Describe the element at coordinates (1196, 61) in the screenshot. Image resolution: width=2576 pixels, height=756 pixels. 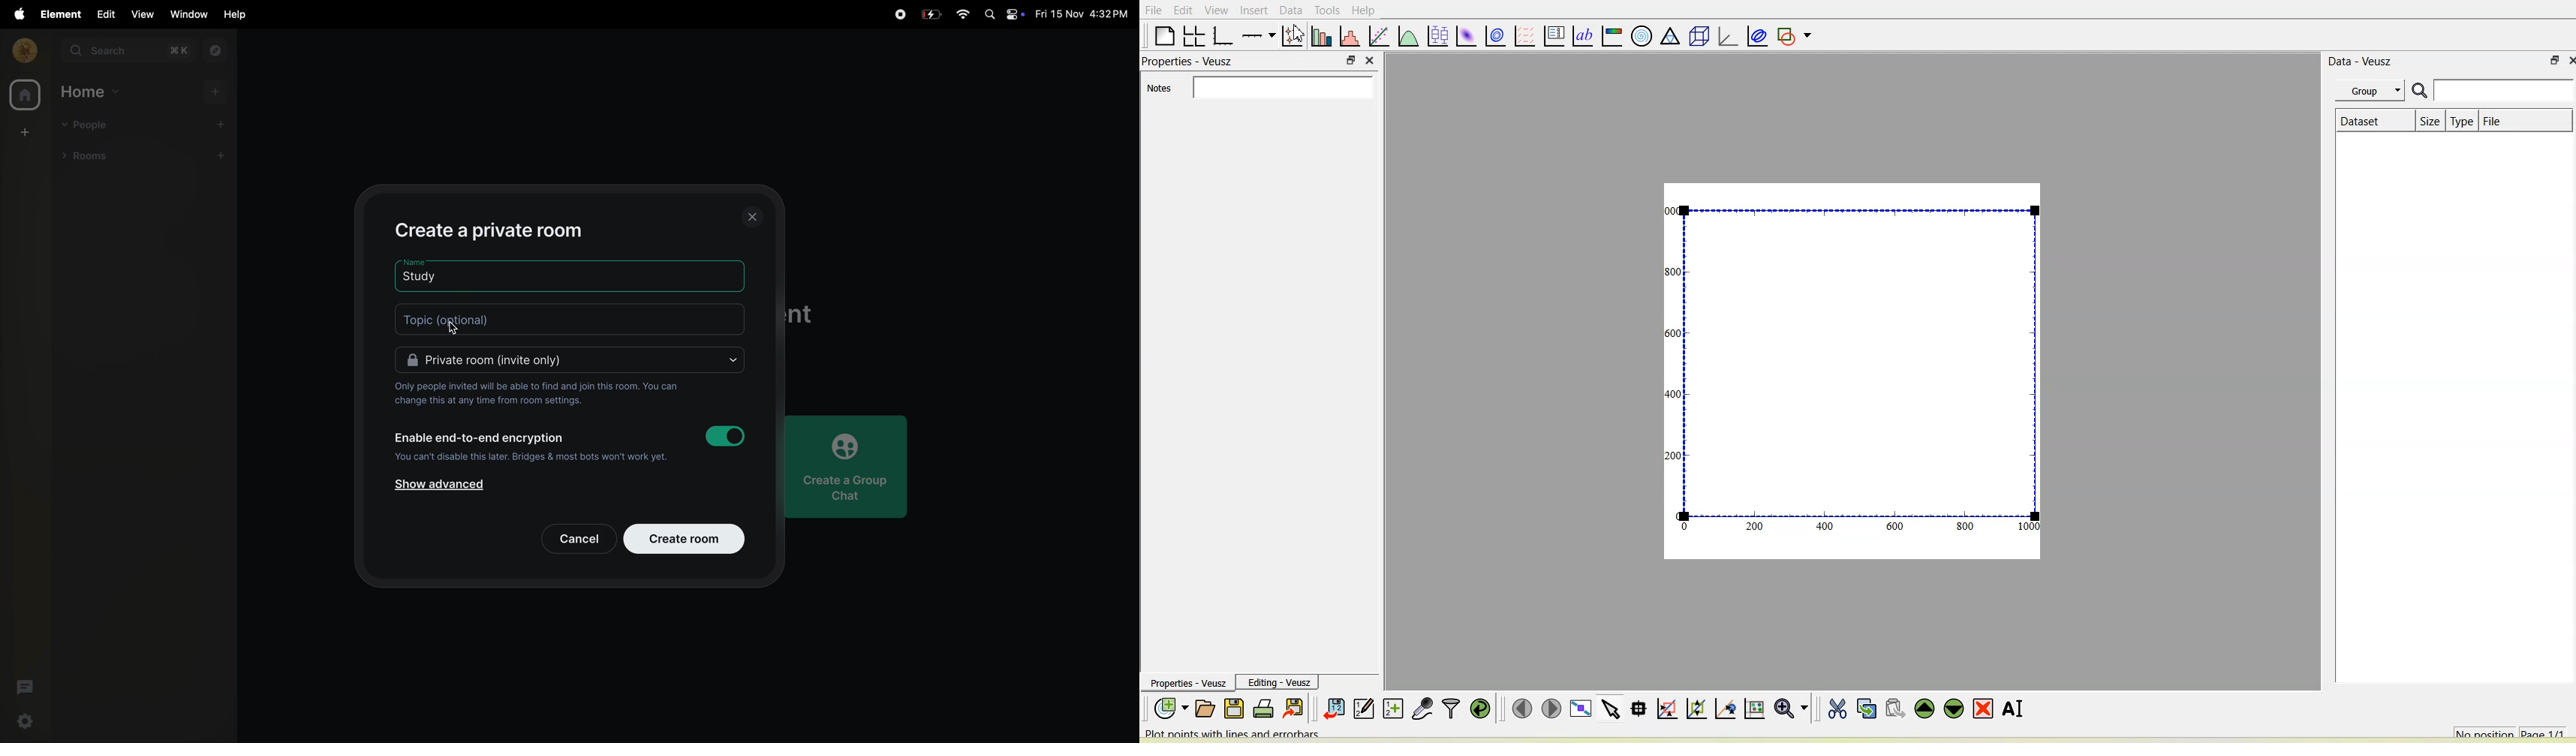
I see `Properties - Veusz` at that location.